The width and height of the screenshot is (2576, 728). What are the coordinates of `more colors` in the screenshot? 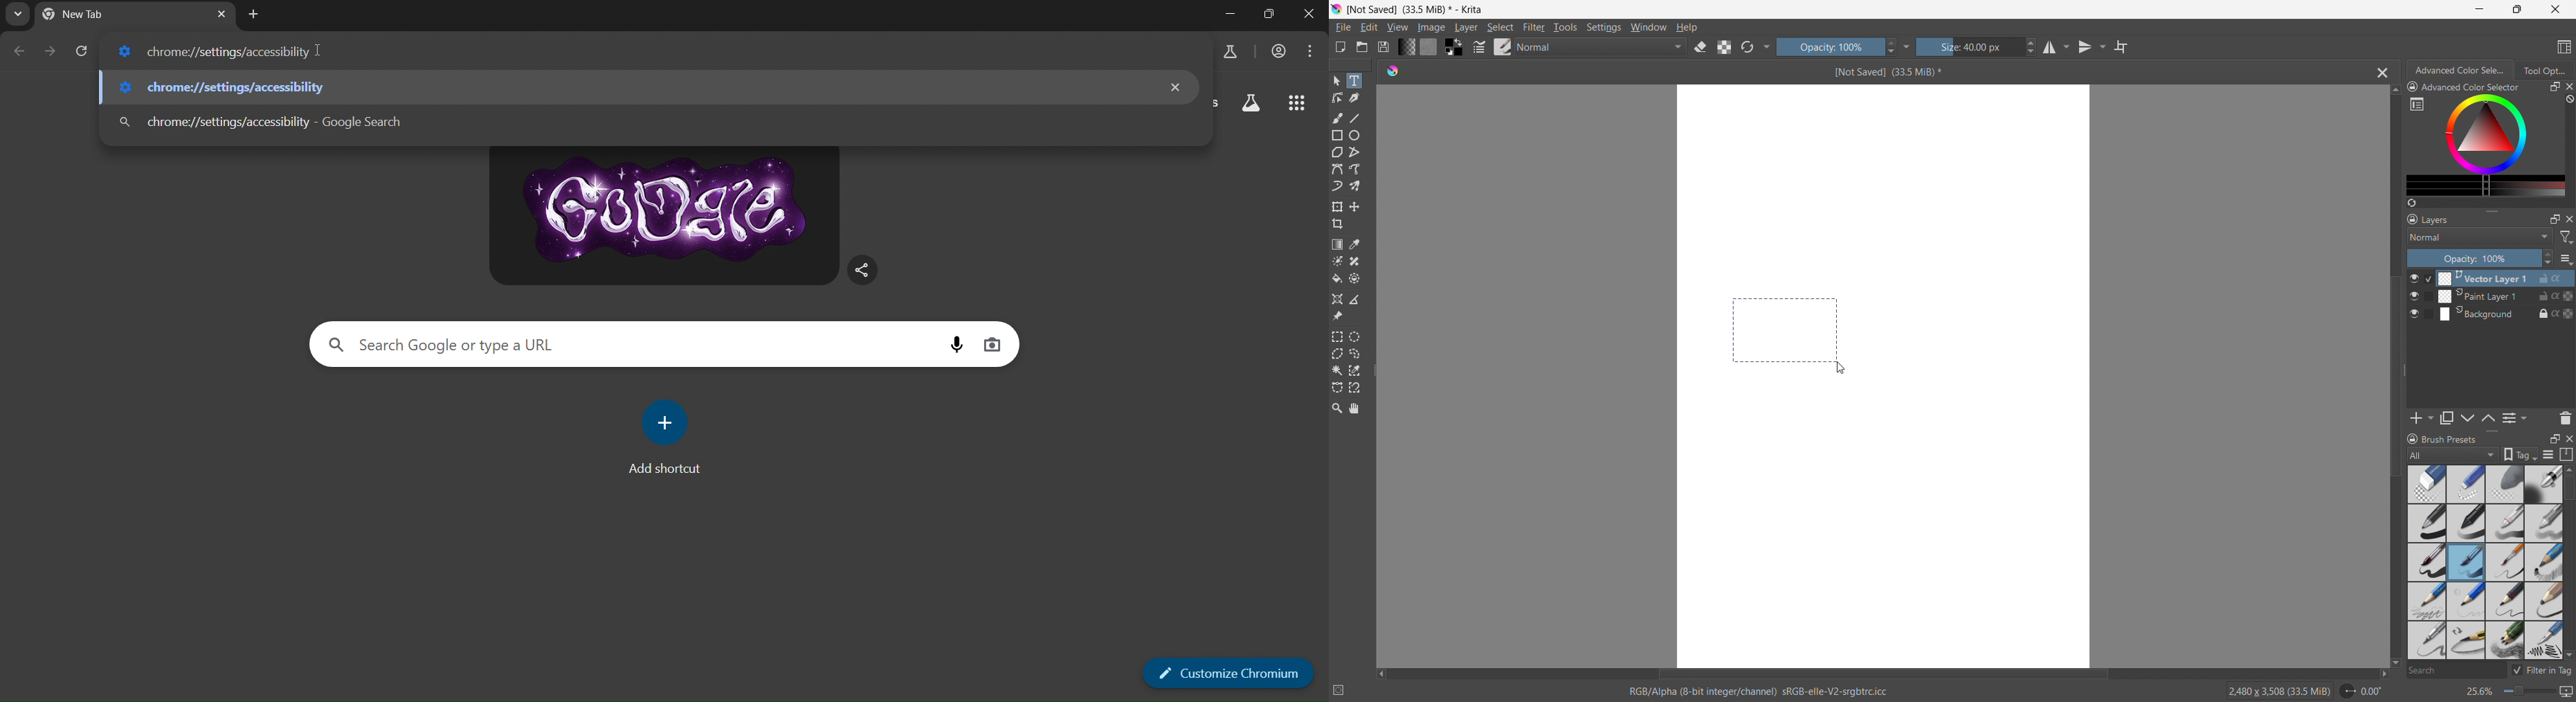 It's located at (2486, 186).